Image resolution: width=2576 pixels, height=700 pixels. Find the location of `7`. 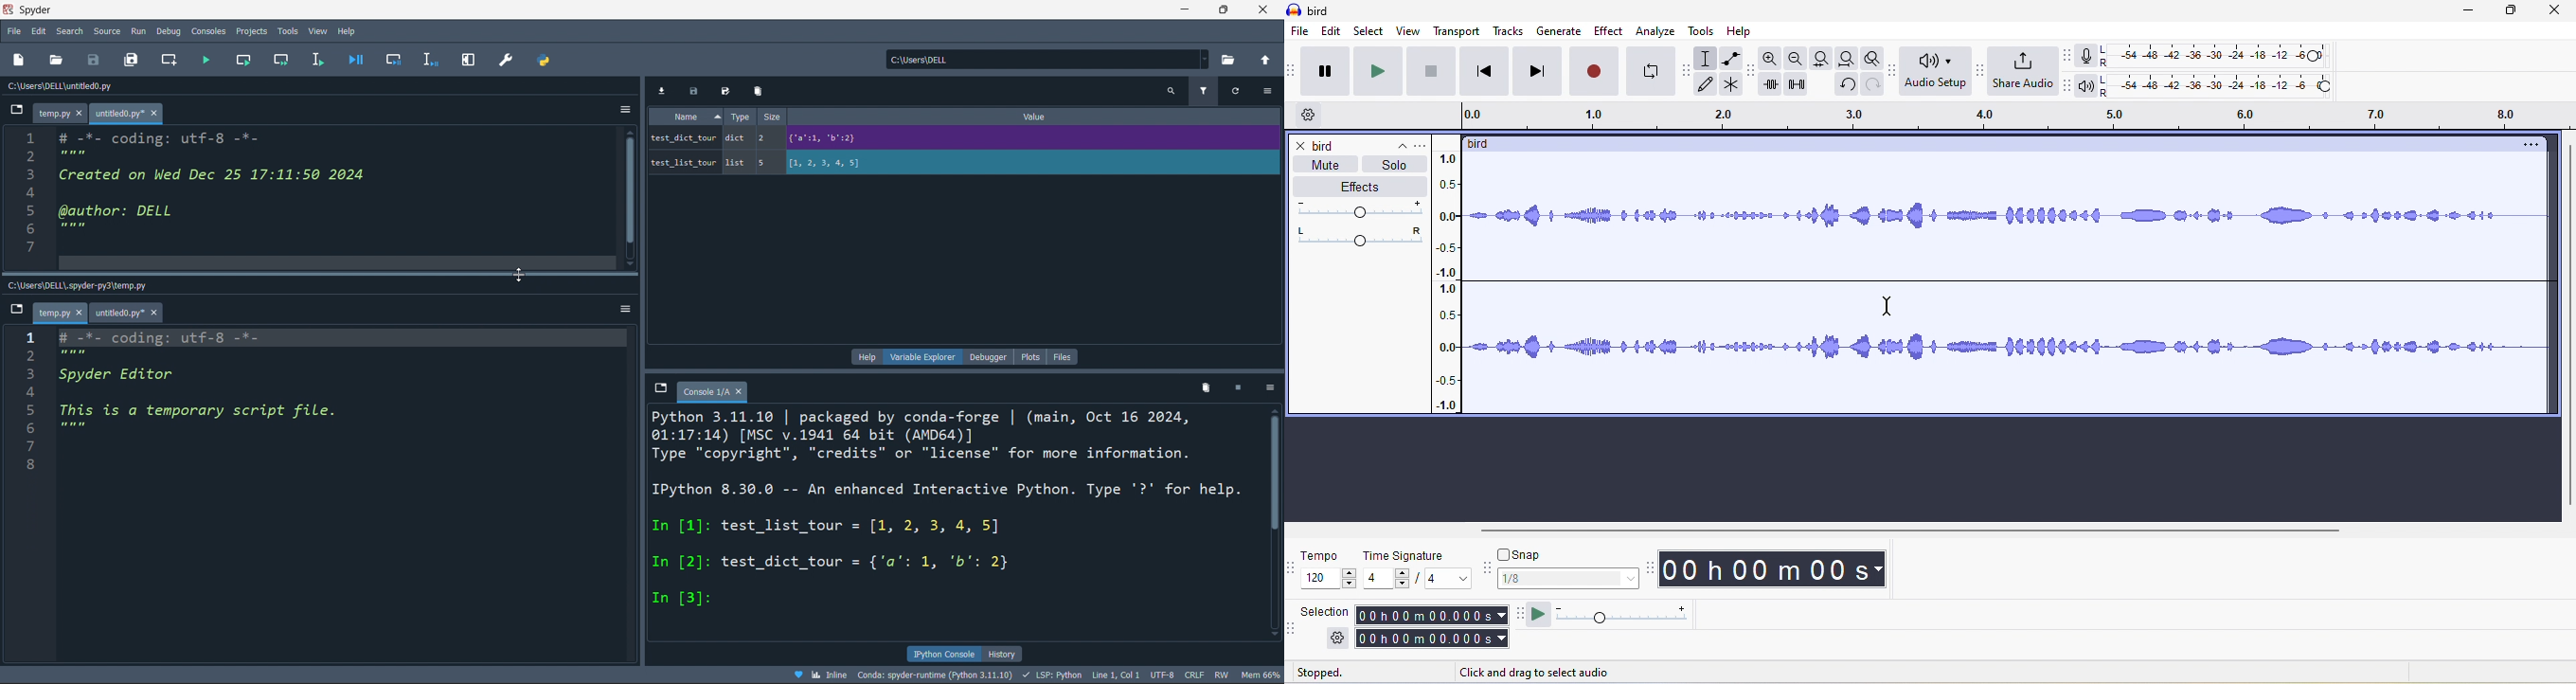

7 is located at coordinates (54, 444).